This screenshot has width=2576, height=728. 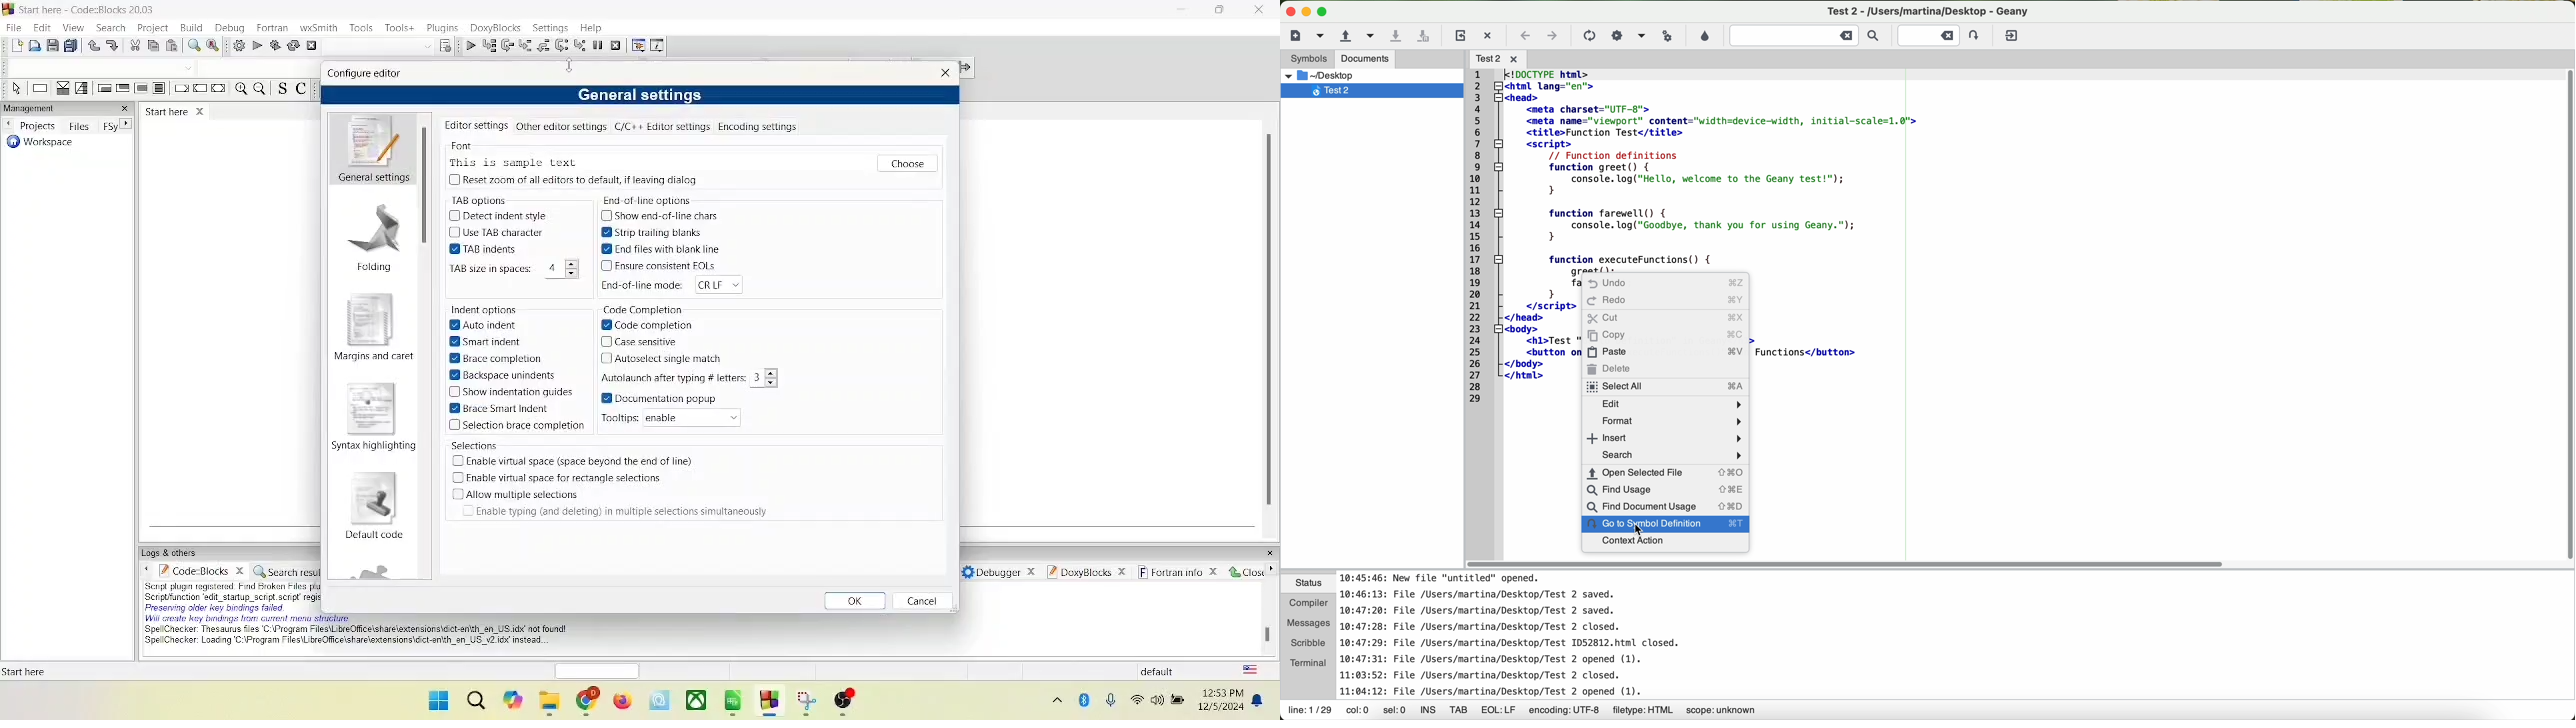 What do you see at coordinates (515, 393) in the screenshot?
I see `indentation guides` at bounding box center [515, 393].